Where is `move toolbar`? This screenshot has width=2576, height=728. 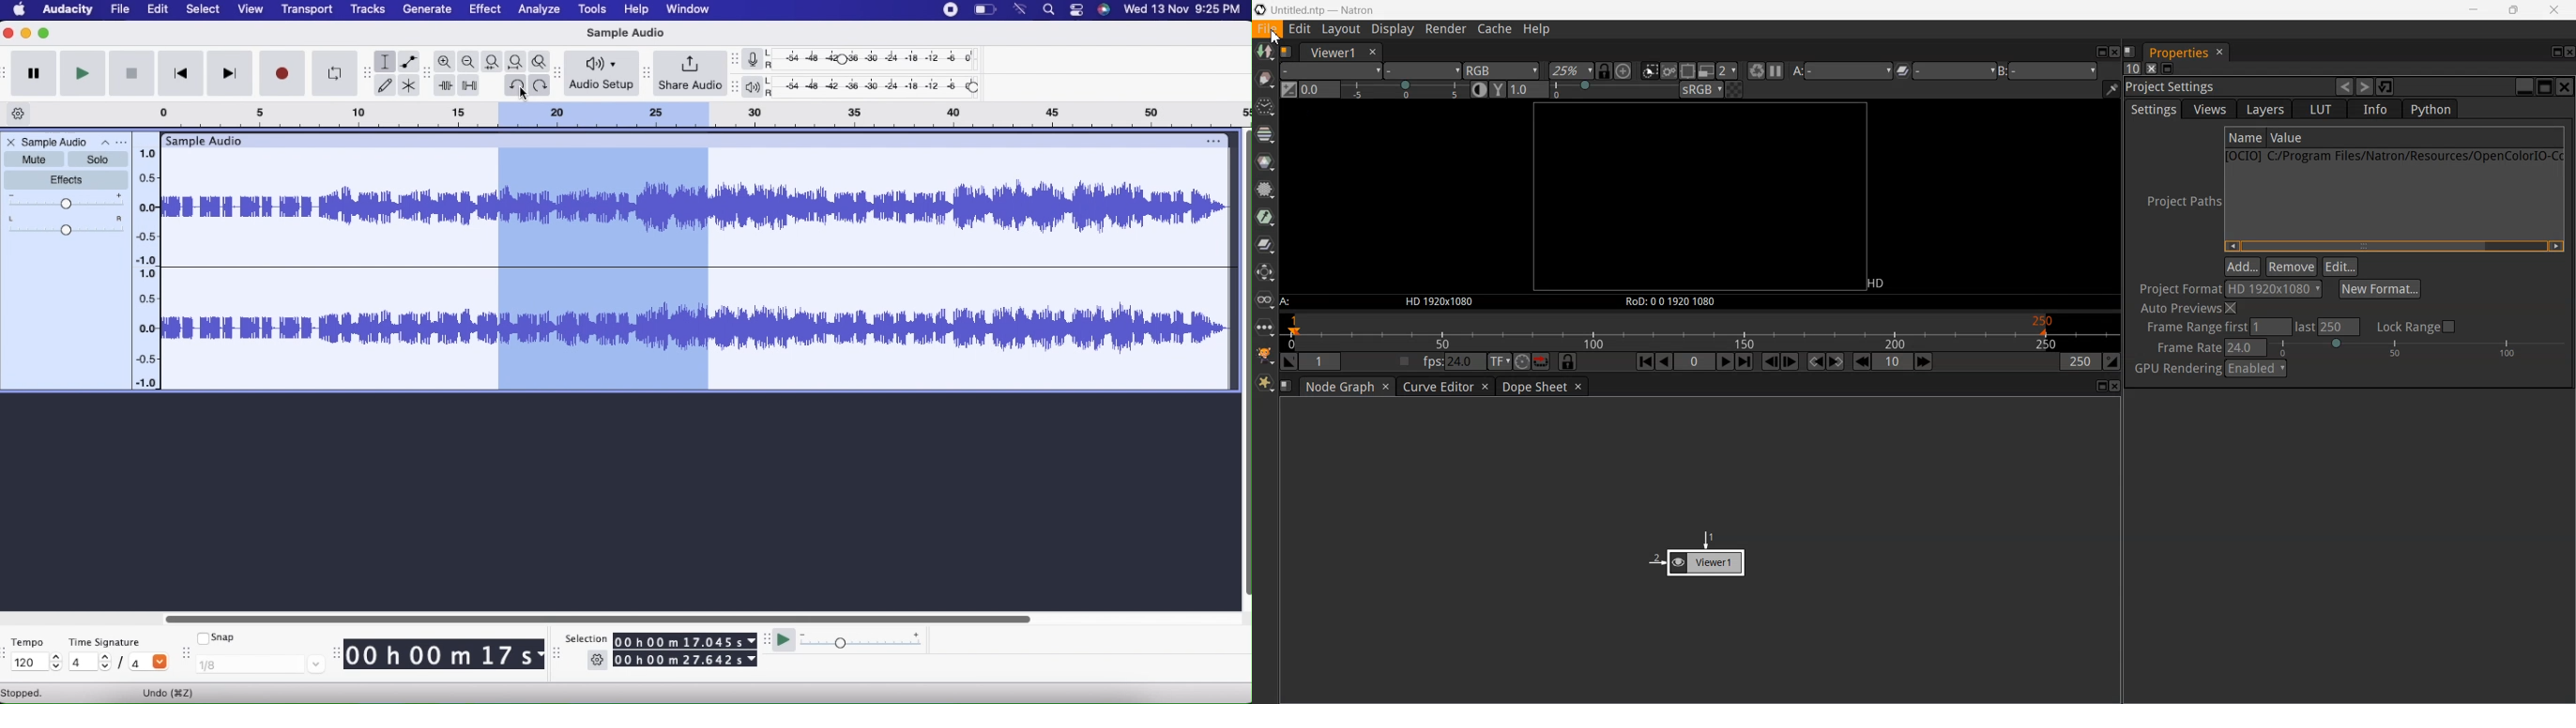 move toolbar is located at coordinates (559, 72).